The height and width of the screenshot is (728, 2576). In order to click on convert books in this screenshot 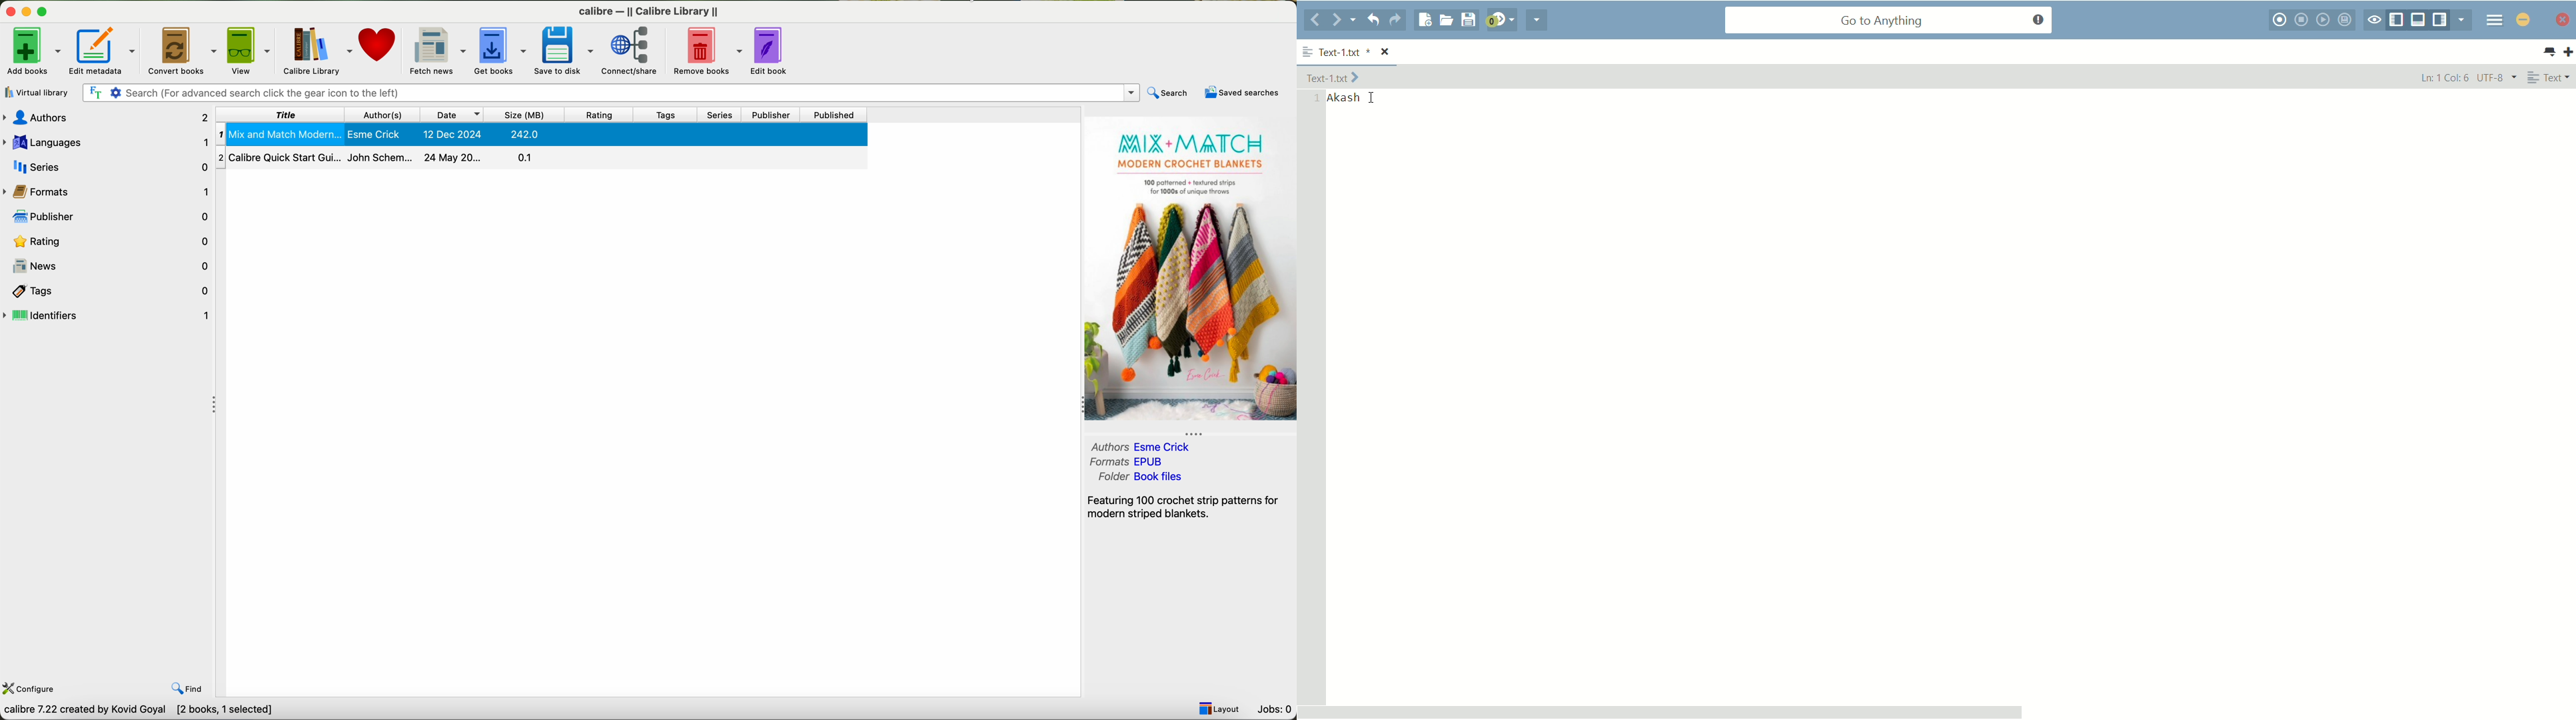, I will do `click(184, 50)`.